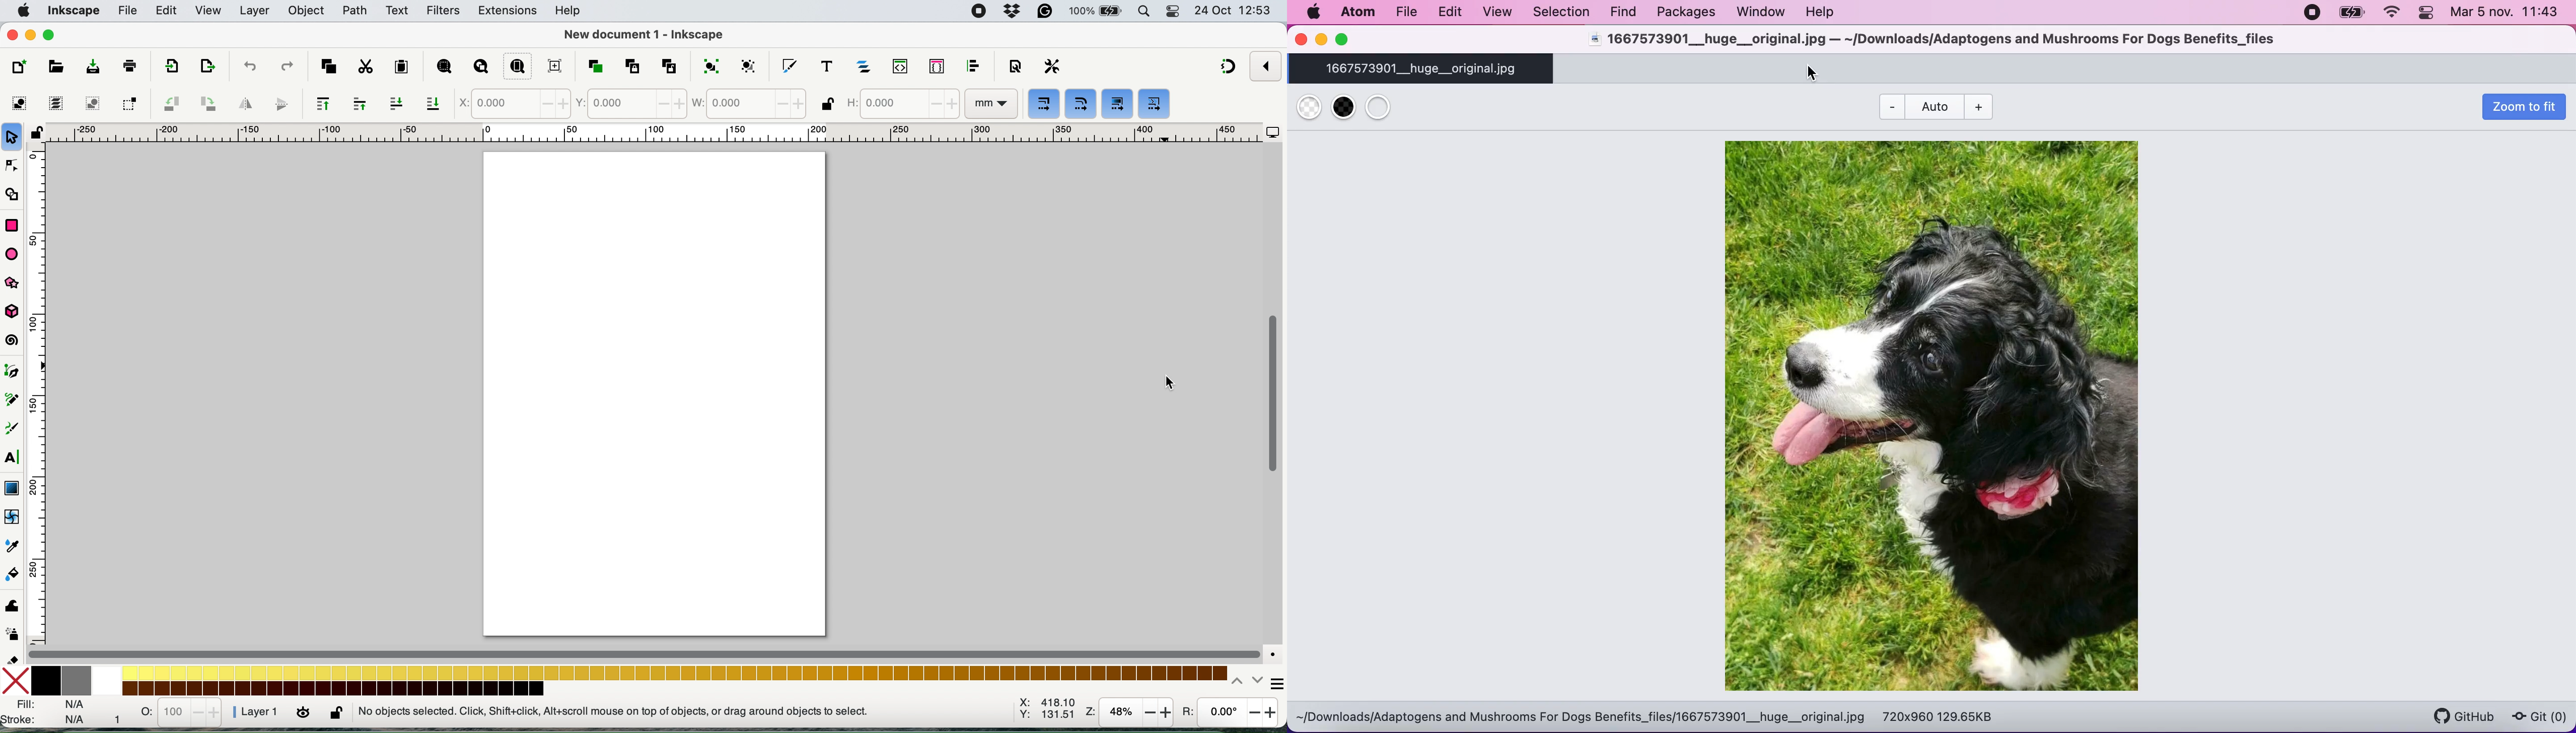 Image resolution: width=2576 pixels, height=756 pixels. What do you see at coordinates (1118, 103) in the screenshot?
I see `move patterns` at bounding box center [1118, 103].